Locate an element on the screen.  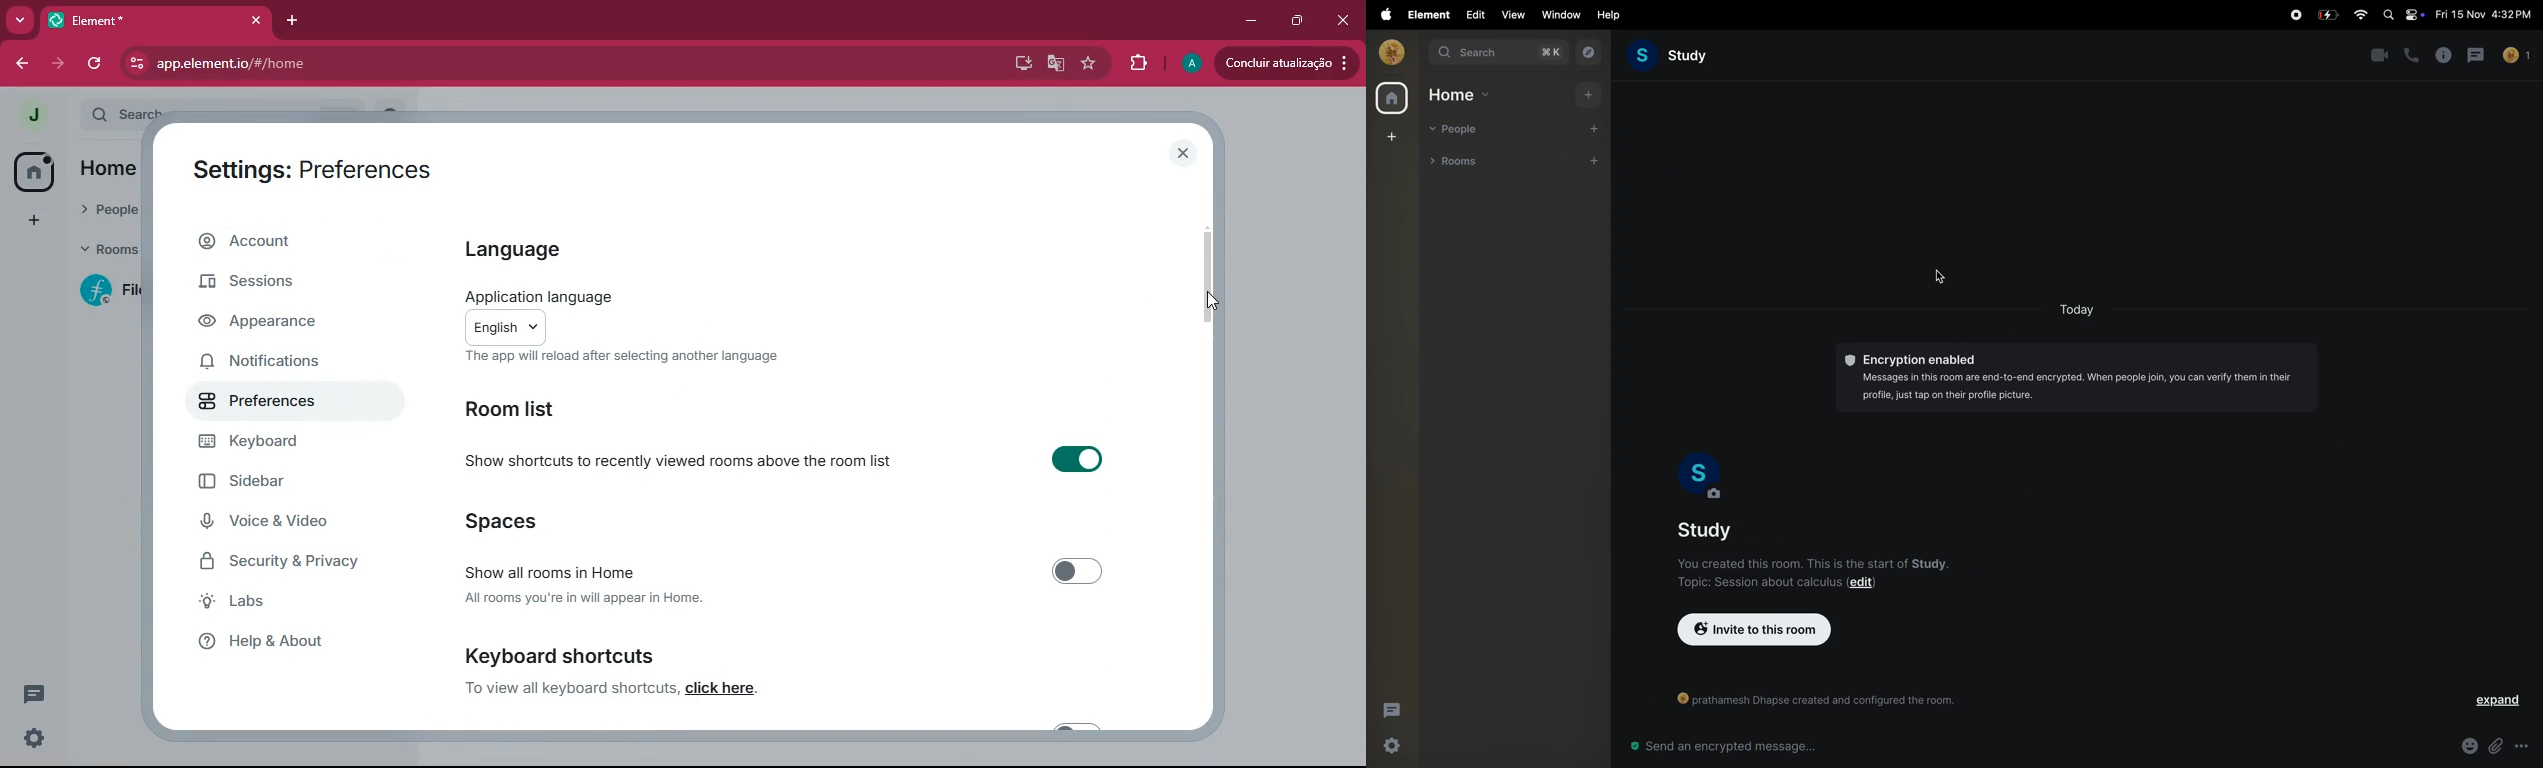
add is located at coordinates (34, 223).